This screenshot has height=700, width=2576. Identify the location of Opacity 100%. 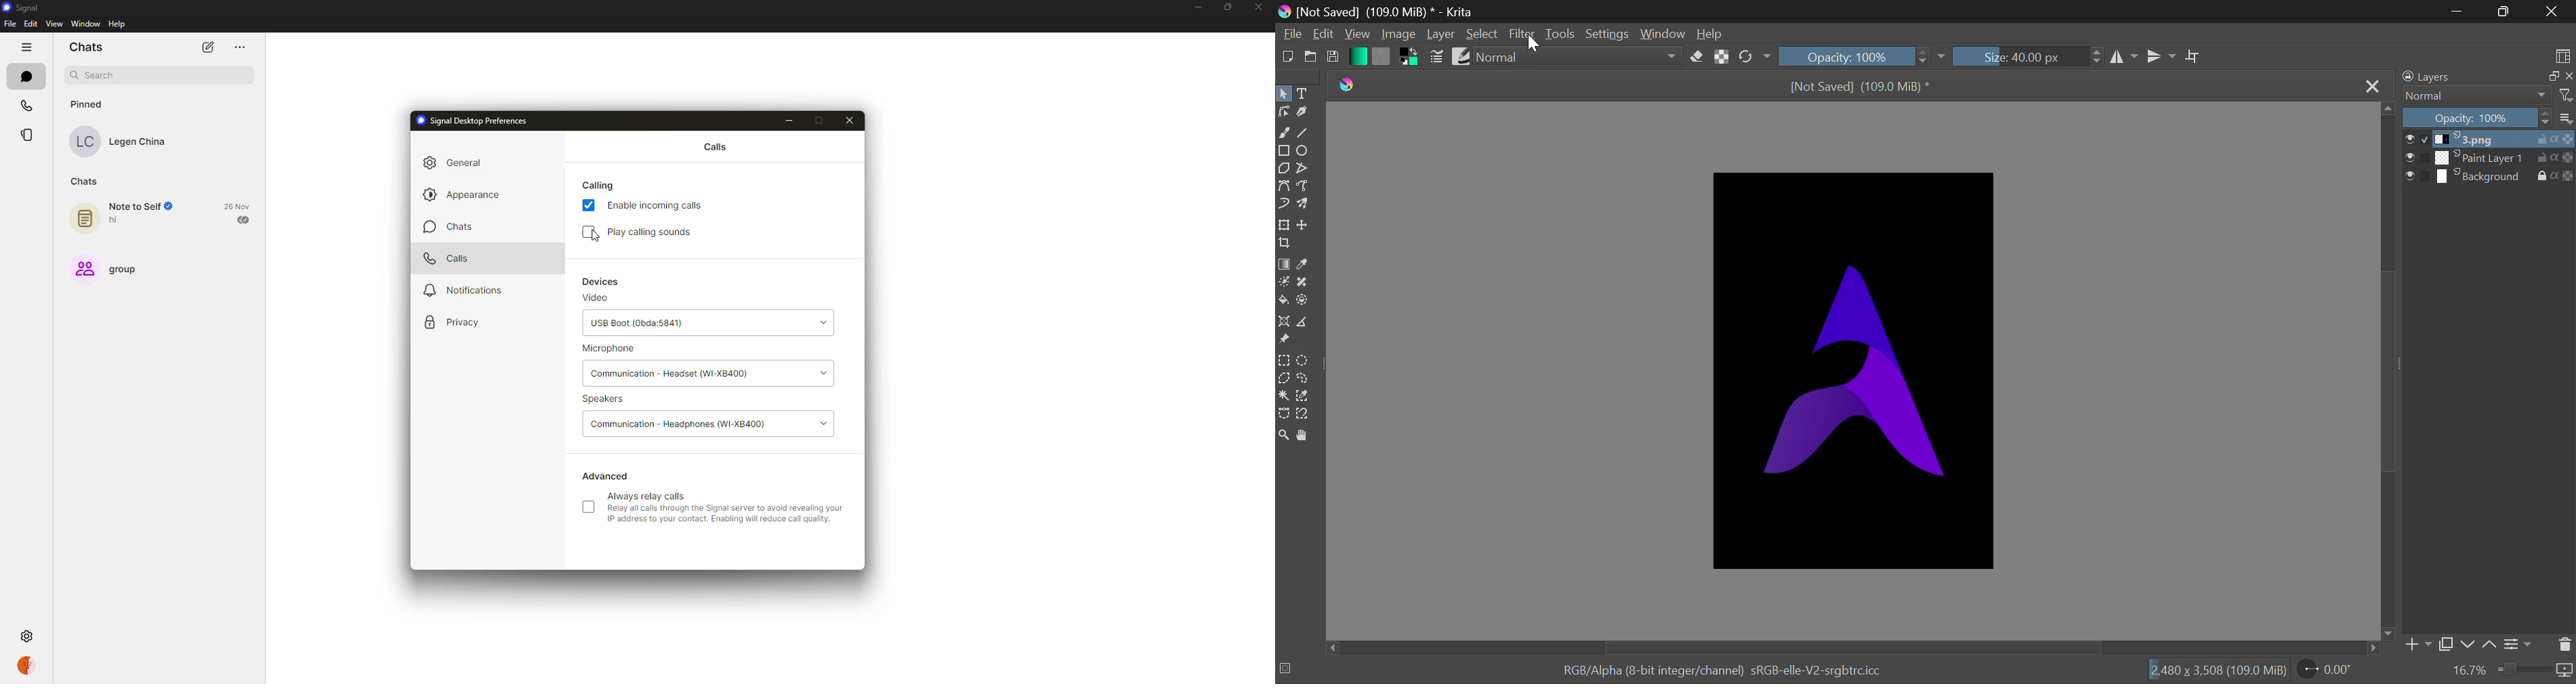
(2490, 119).